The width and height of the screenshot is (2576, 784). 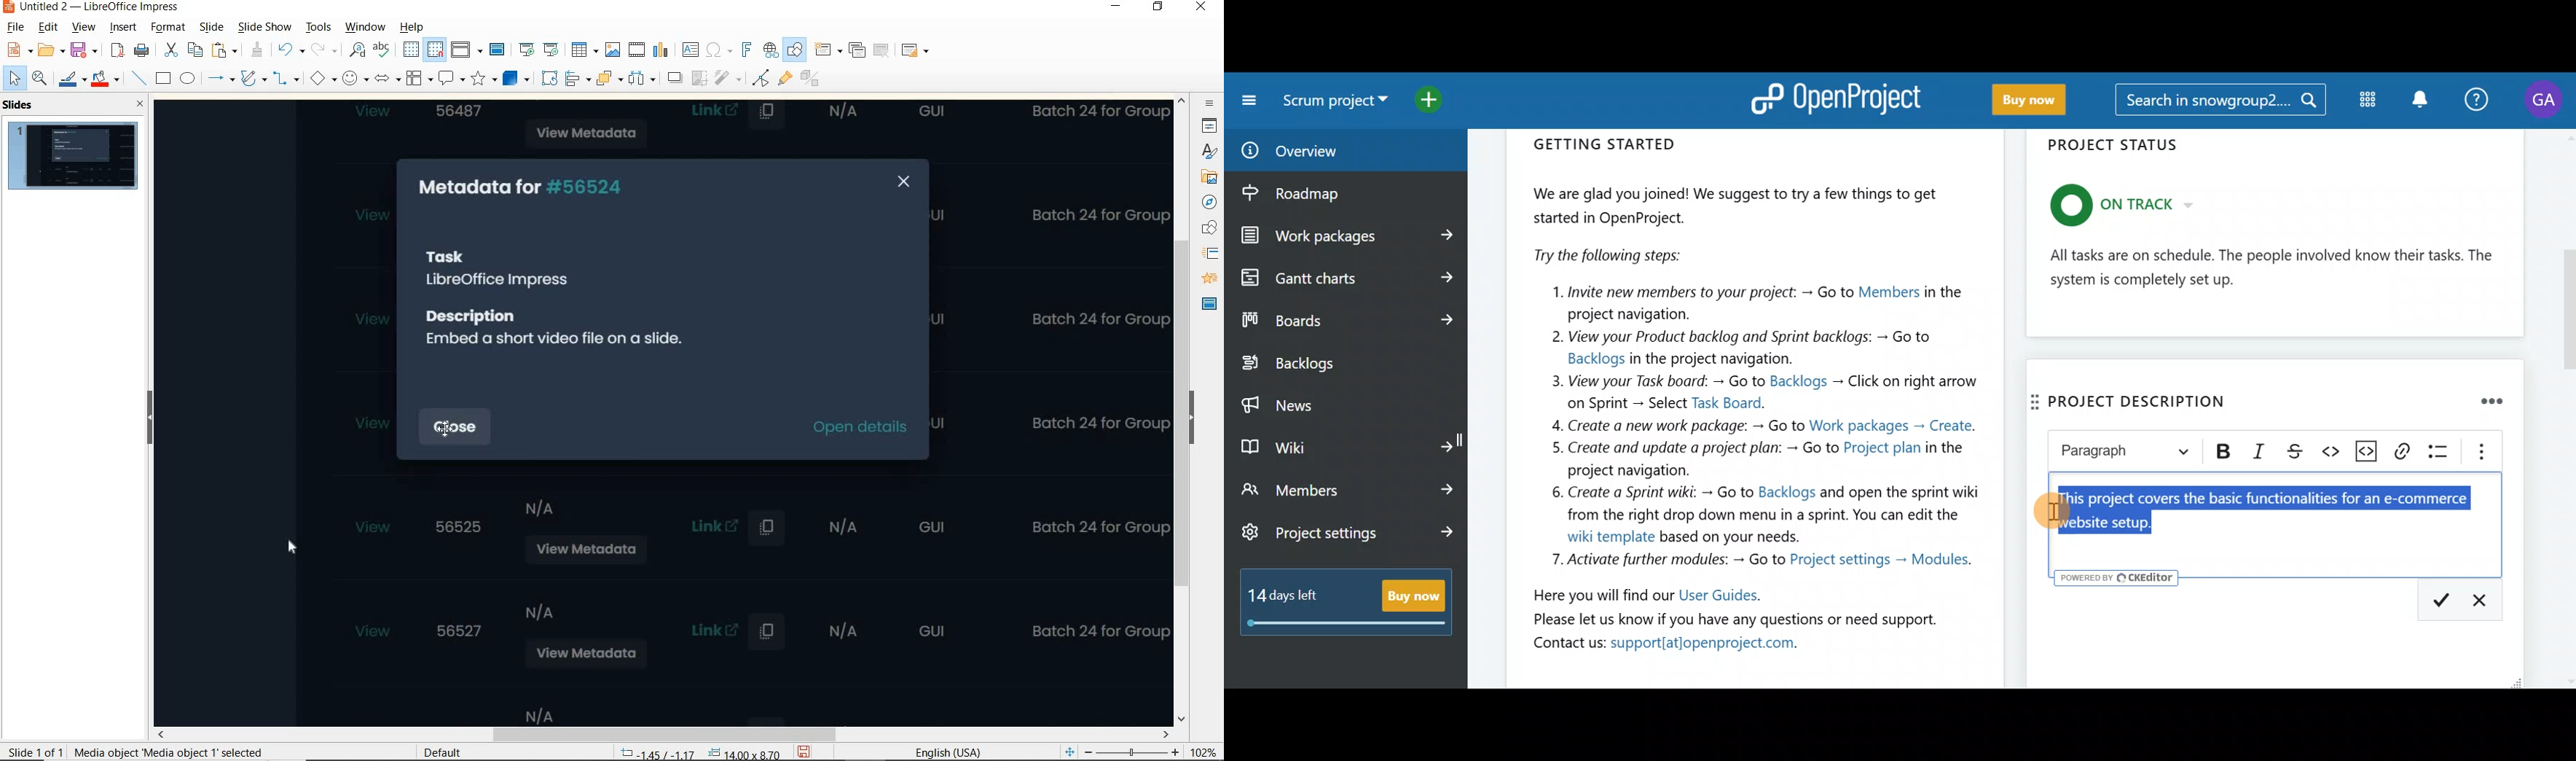 I want to click on Select a project, so click(x=1338, y=106).